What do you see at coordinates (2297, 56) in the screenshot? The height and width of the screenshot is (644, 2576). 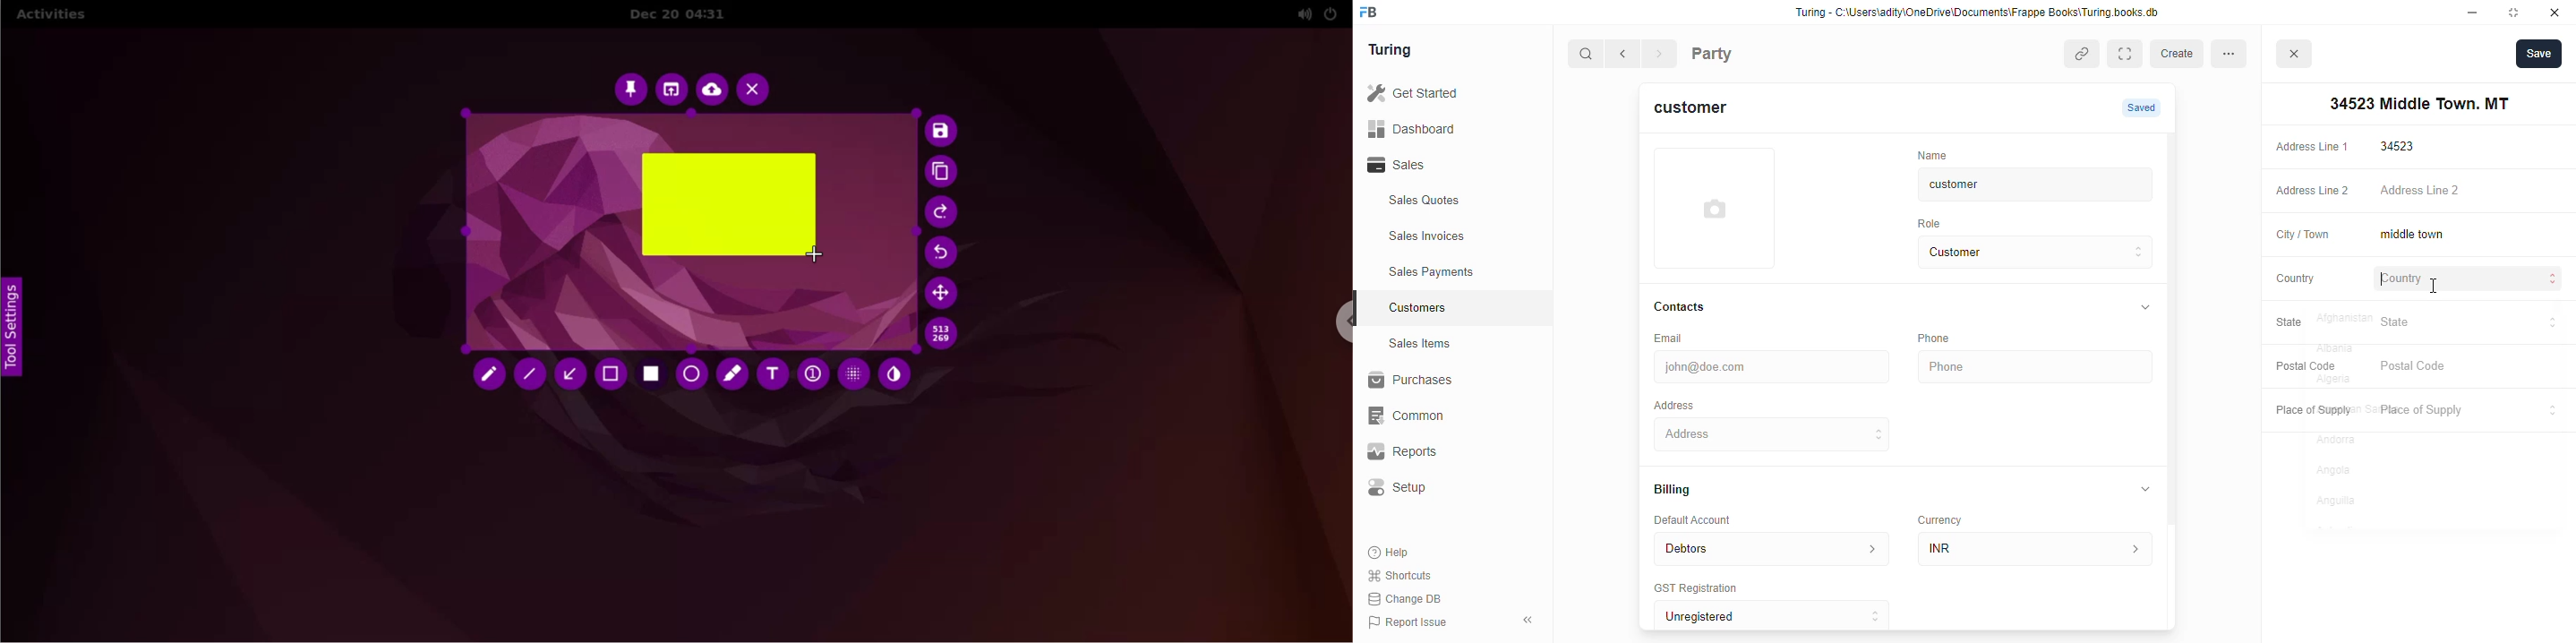 I see `close` at bounding box center [2297, 56].